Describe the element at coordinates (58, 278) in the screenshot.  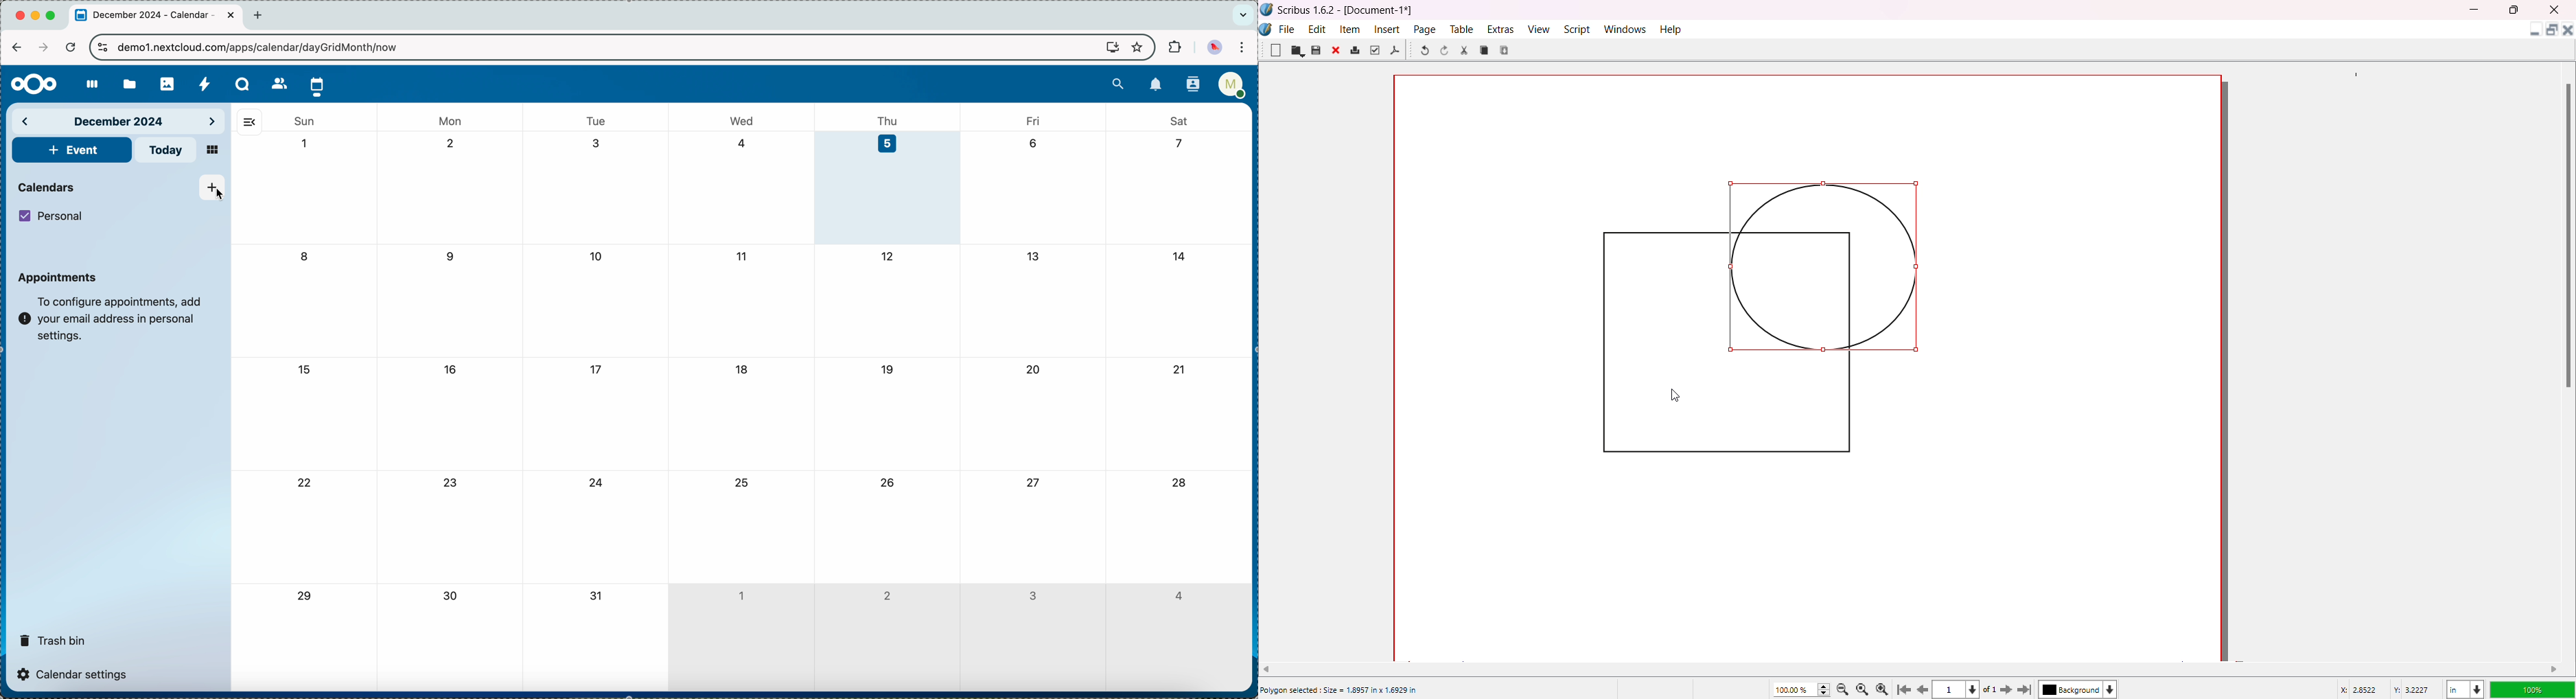
I see `appointments` at that location.